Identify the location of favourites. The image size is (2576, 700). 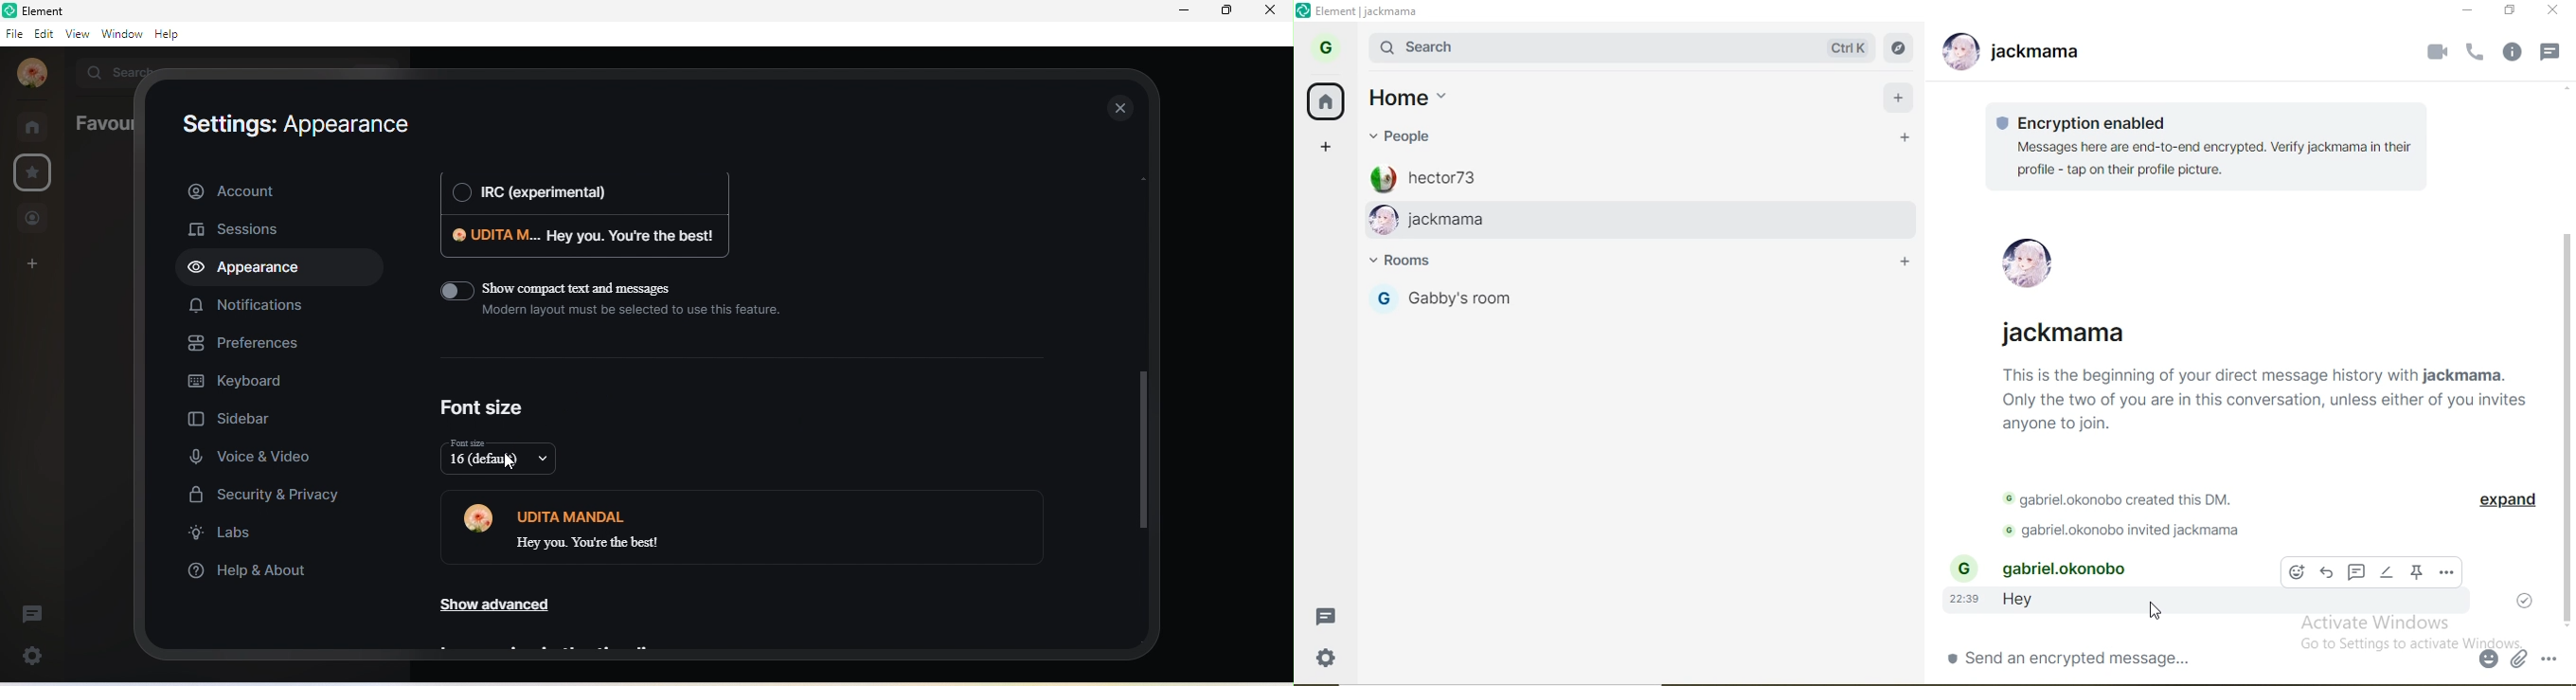
(35, 175).